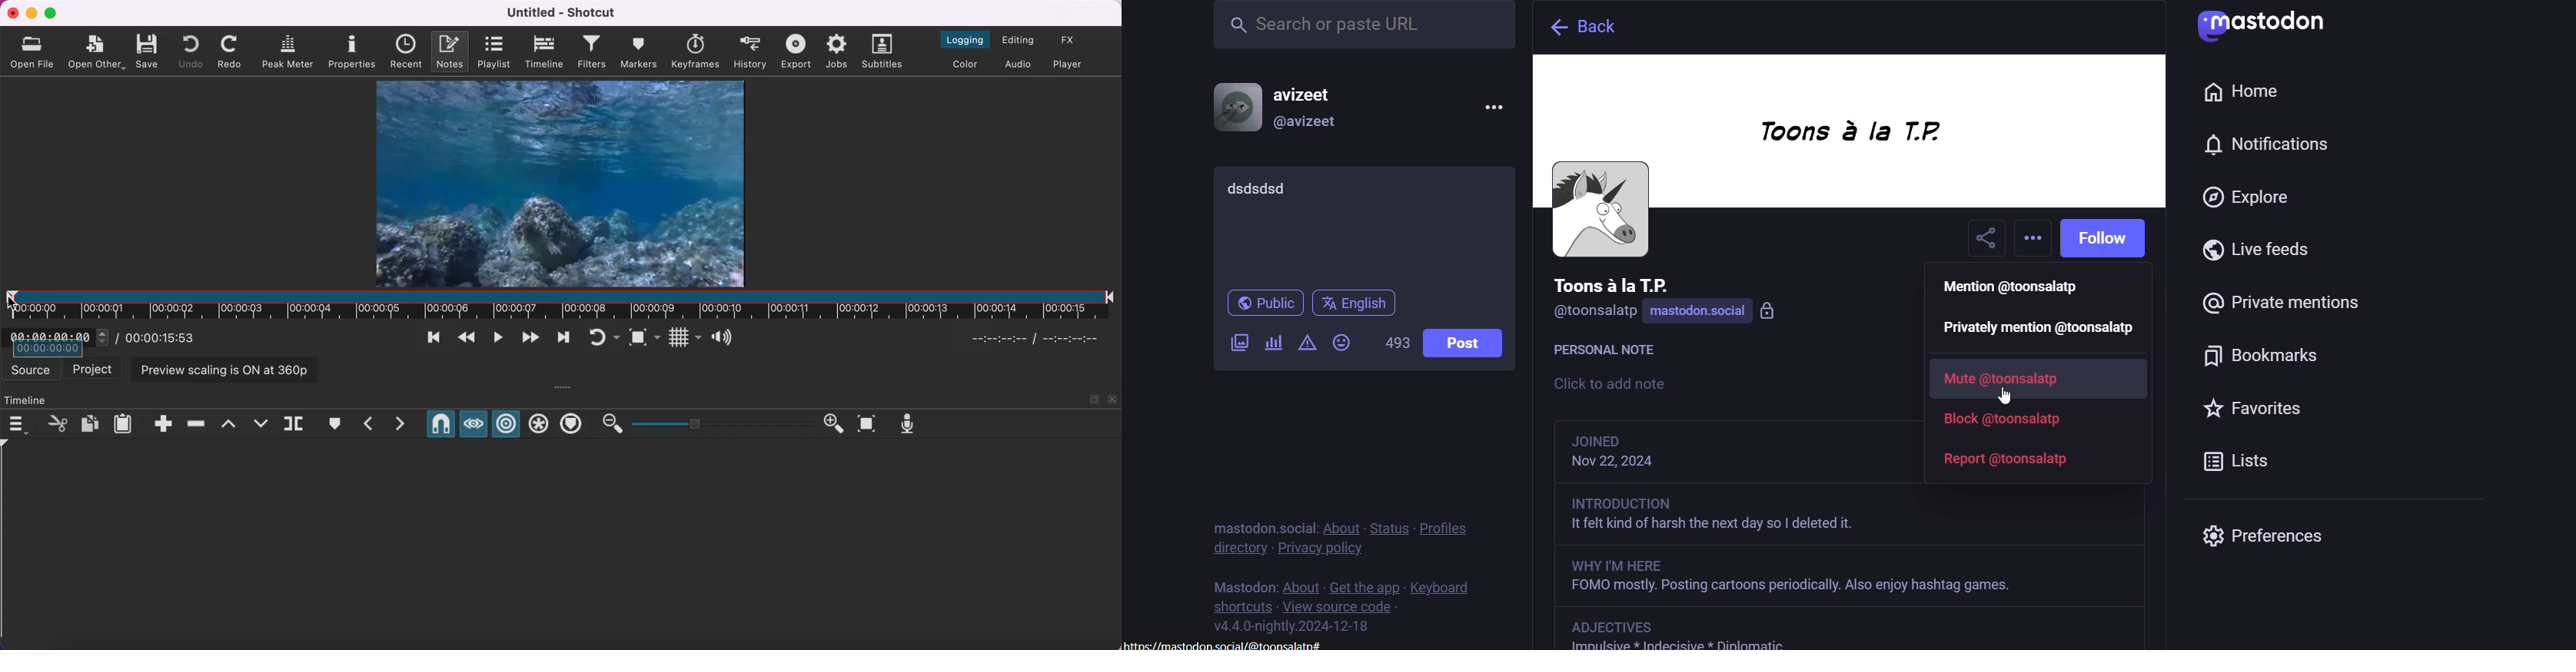  What do you see at coordinates (1241, 581) in the screenshot?
I see `text` at bounding box center [1241, 581].